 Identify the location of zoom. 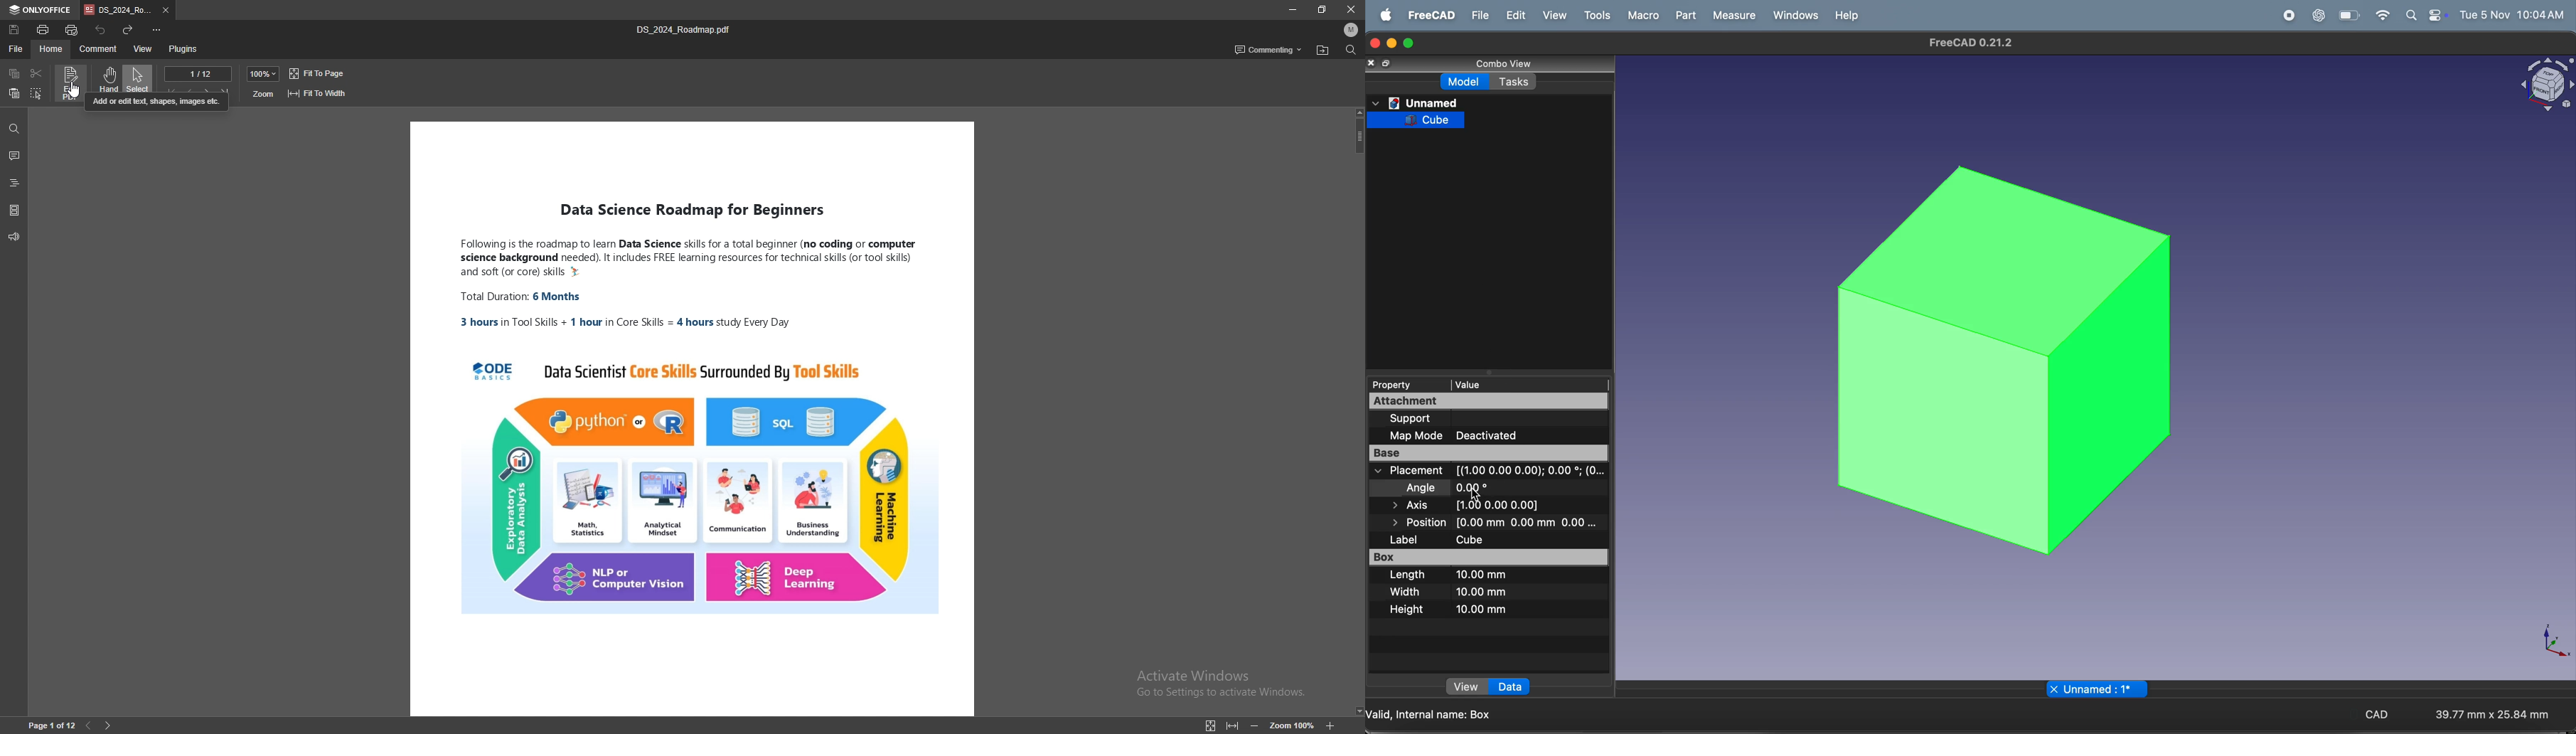
(1291, 725).